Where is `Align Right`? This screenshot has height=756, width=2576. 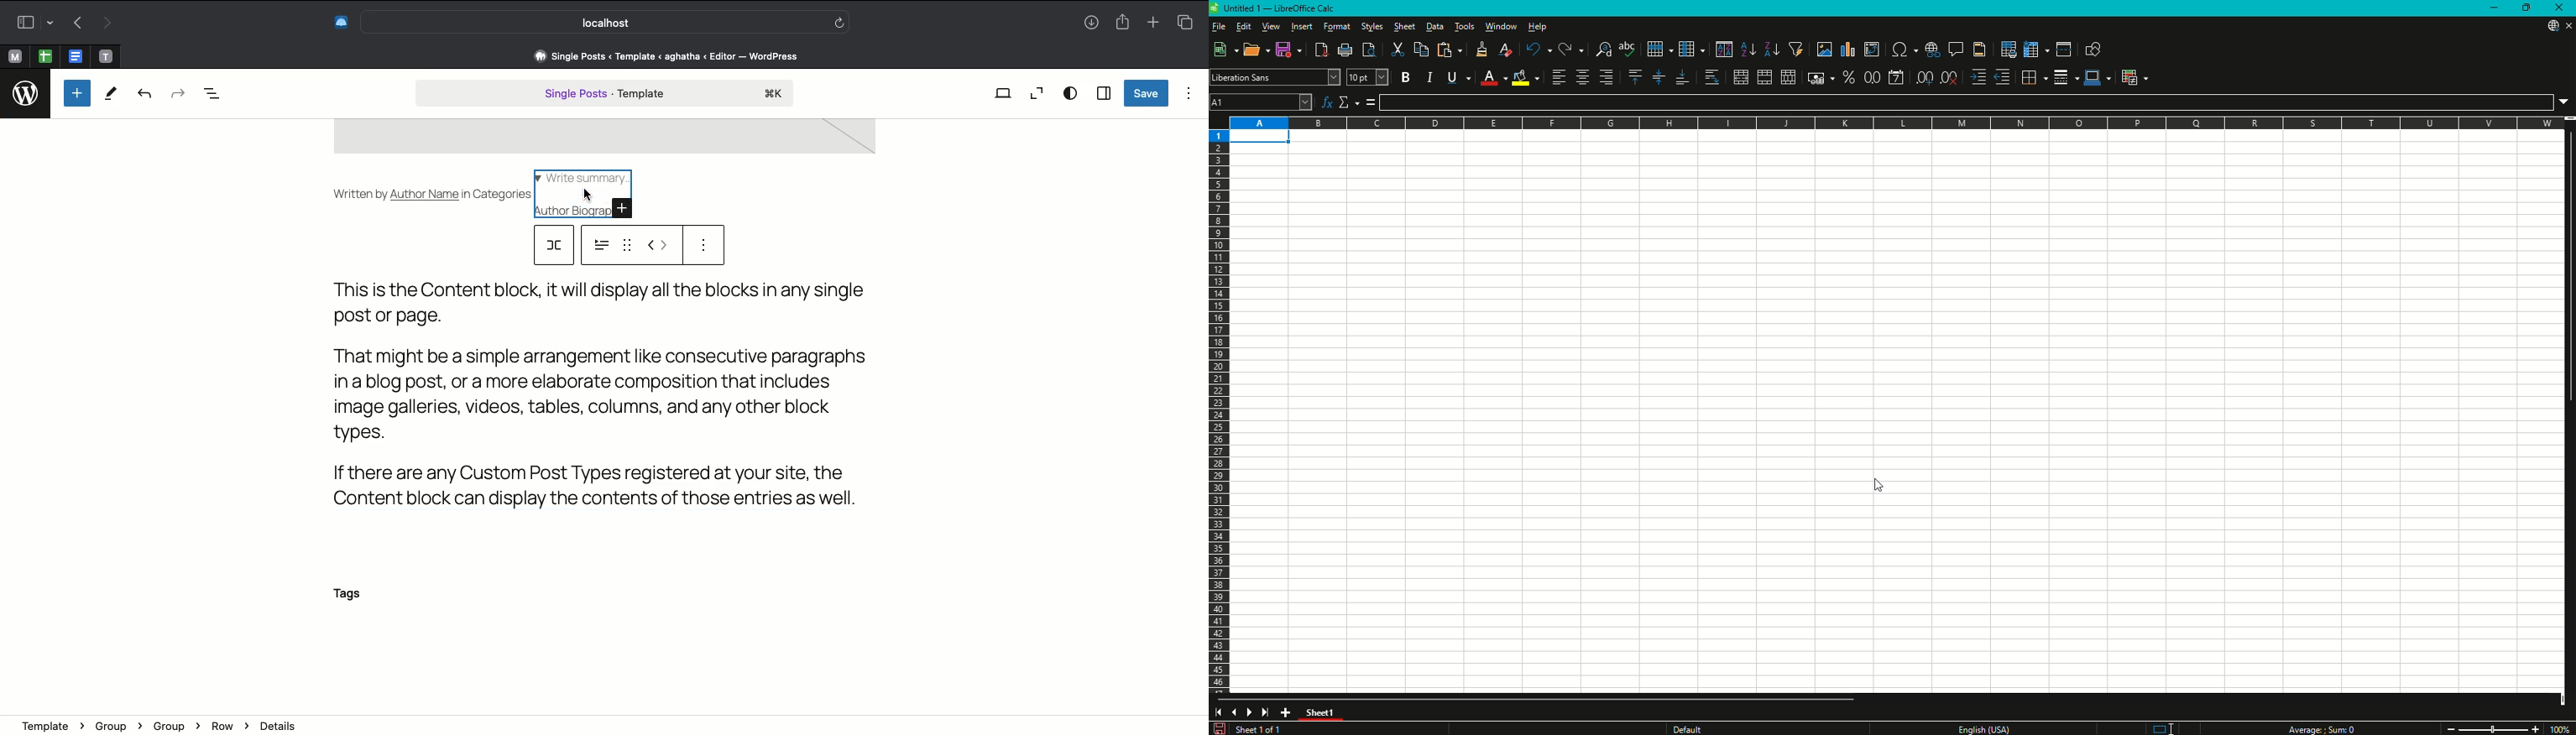 Align Right is located at coordinates (1606, 77).